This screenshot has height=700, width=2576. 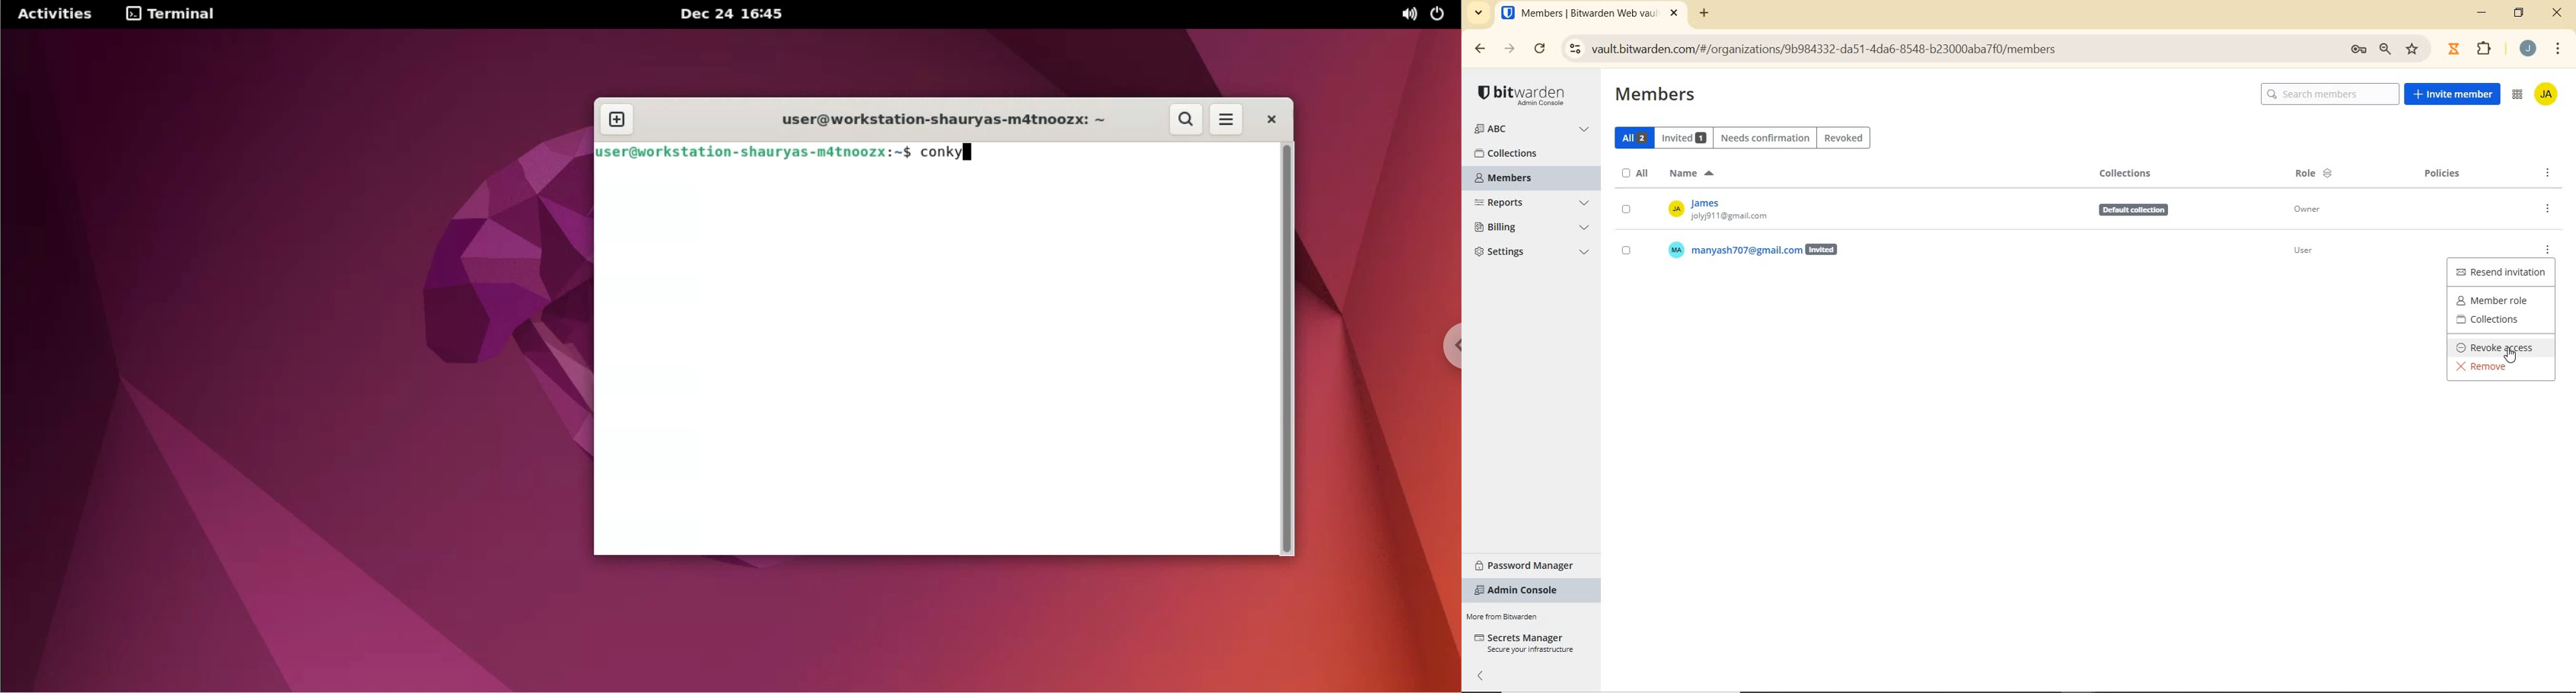 What do you see at coordinates (2550, 173) in the screenshot?
I see `OPTIONS` at bounding box center [2550, 173].